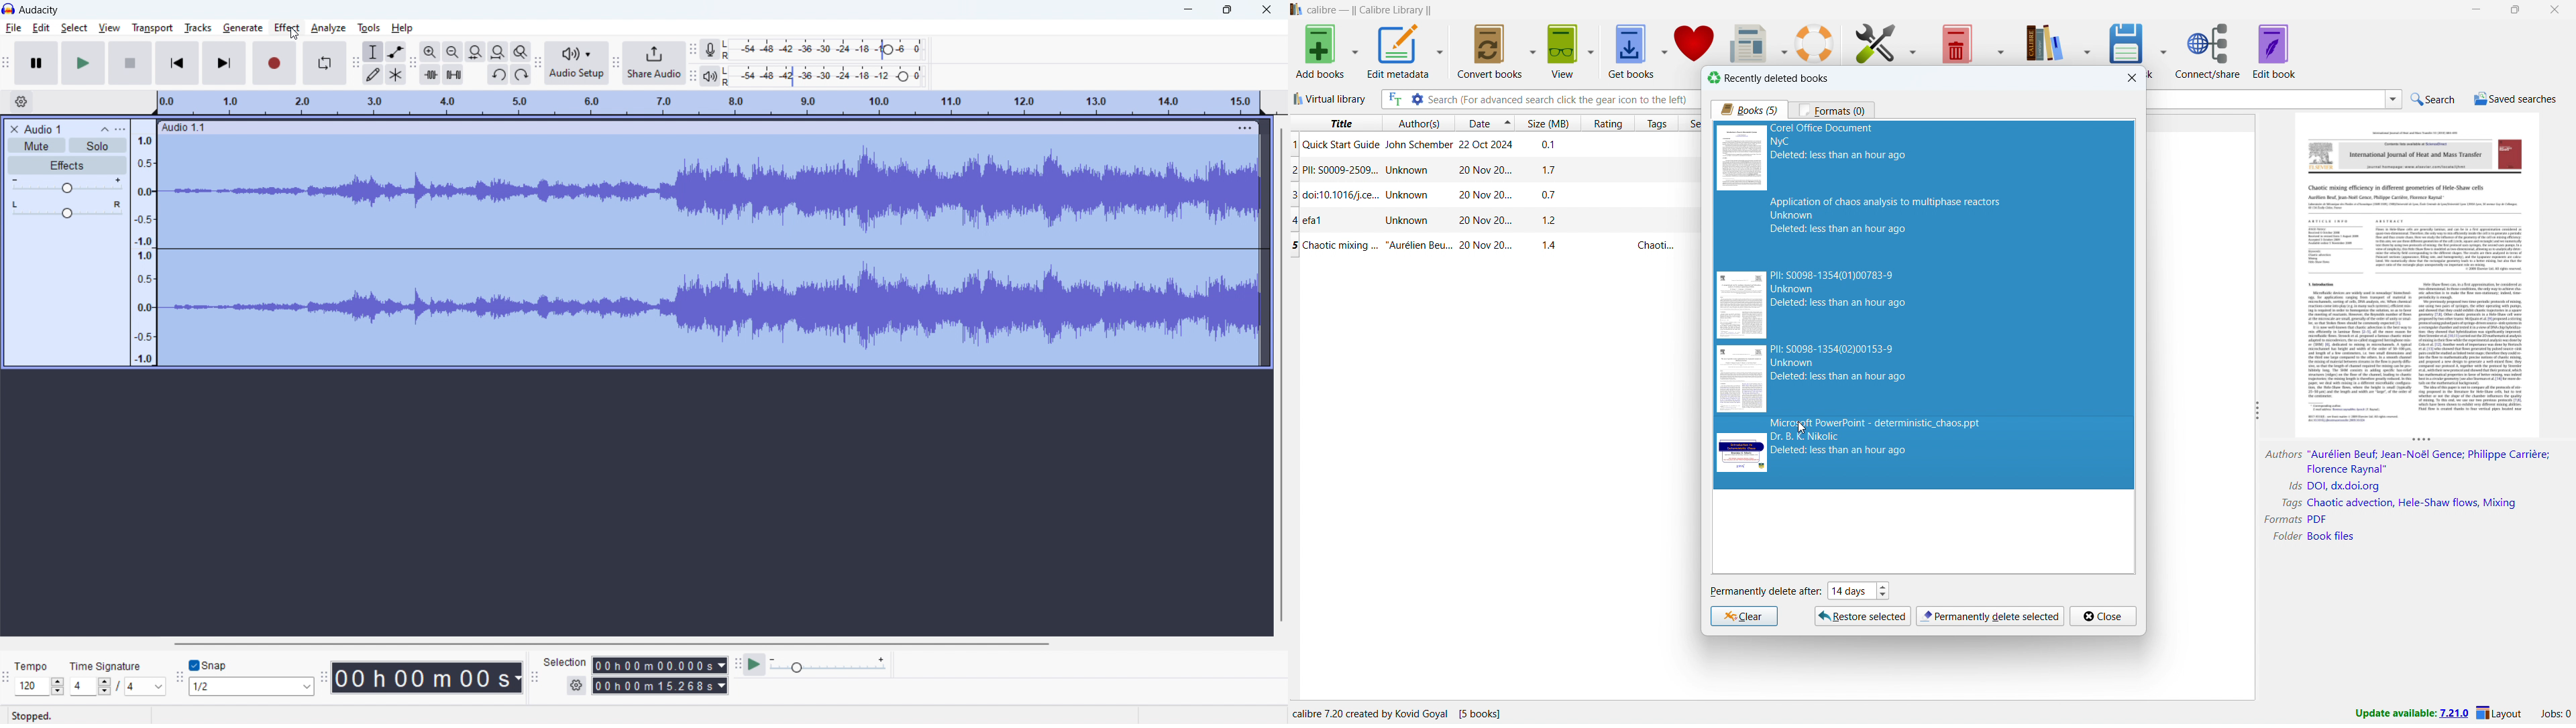 Image resolution: width=2576 pixels, height=728 pixels. What do you see at coordinates (1486, 246) in the screenshot?
I see `single book entry` at bounding box center [1486, 246].